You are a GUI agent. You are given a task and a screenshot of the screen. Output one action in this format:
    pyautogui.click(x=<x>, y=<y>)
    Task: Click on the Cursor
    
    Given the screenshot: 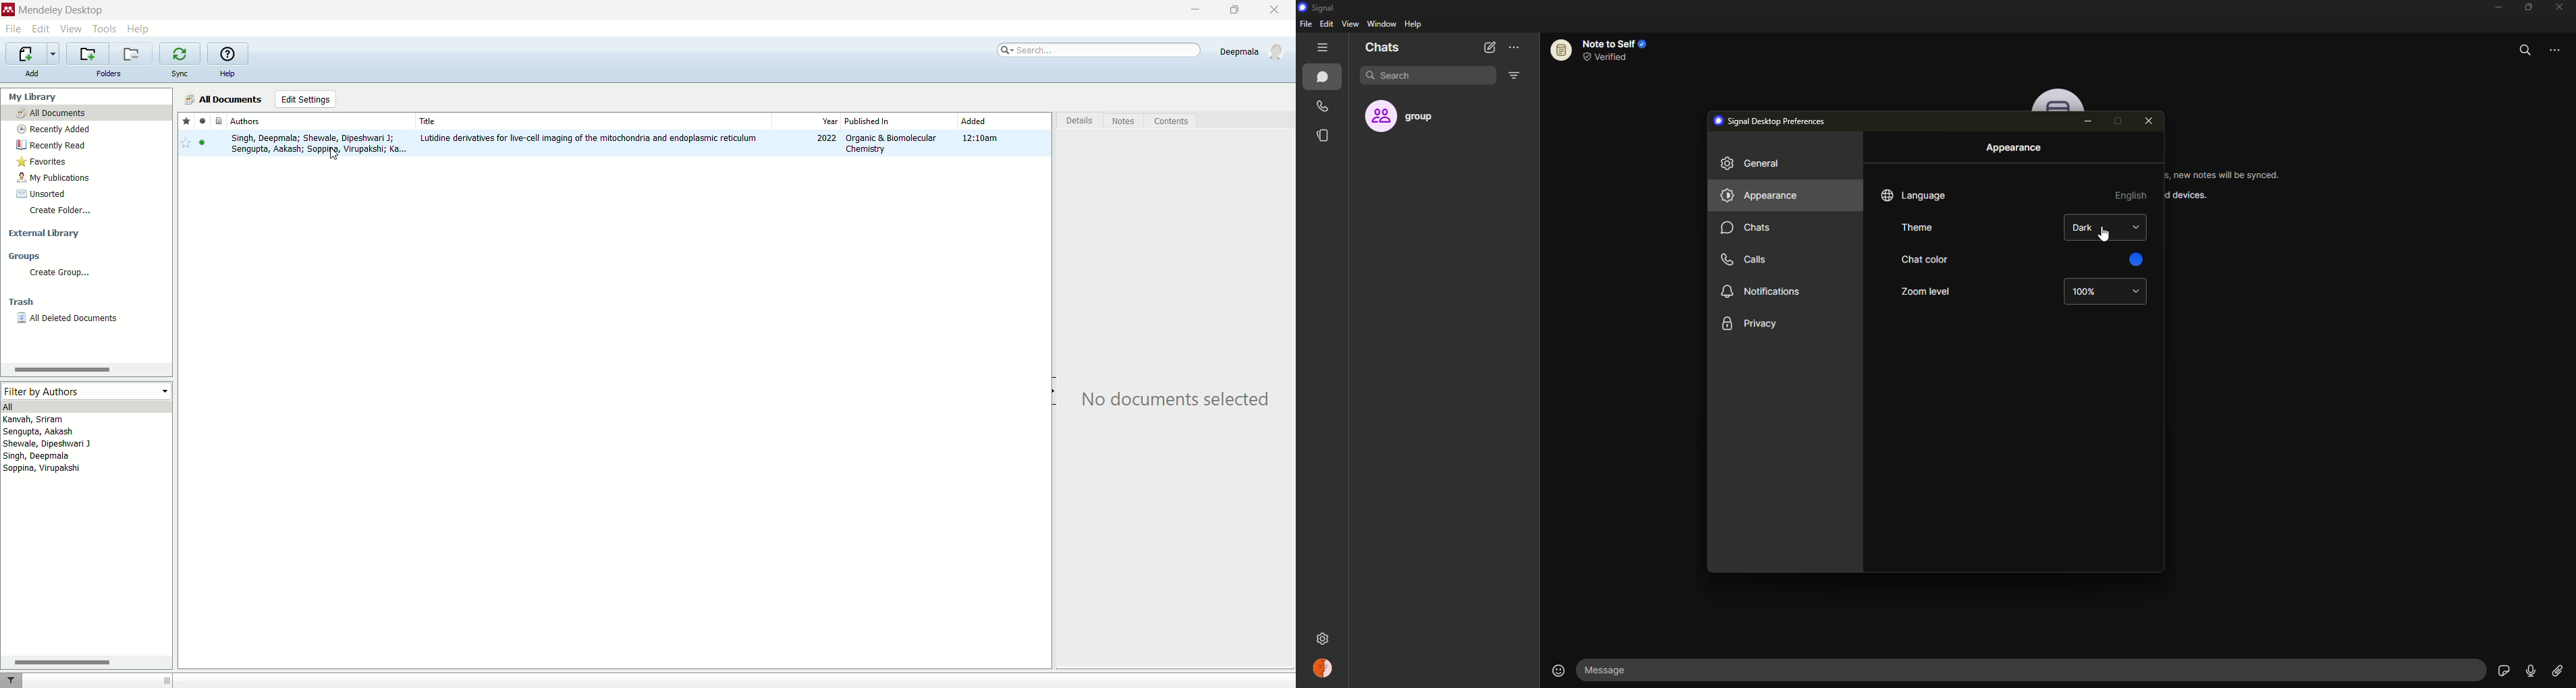 What is the action you would take?
    pyautogui.click(x=333, y=156)
    